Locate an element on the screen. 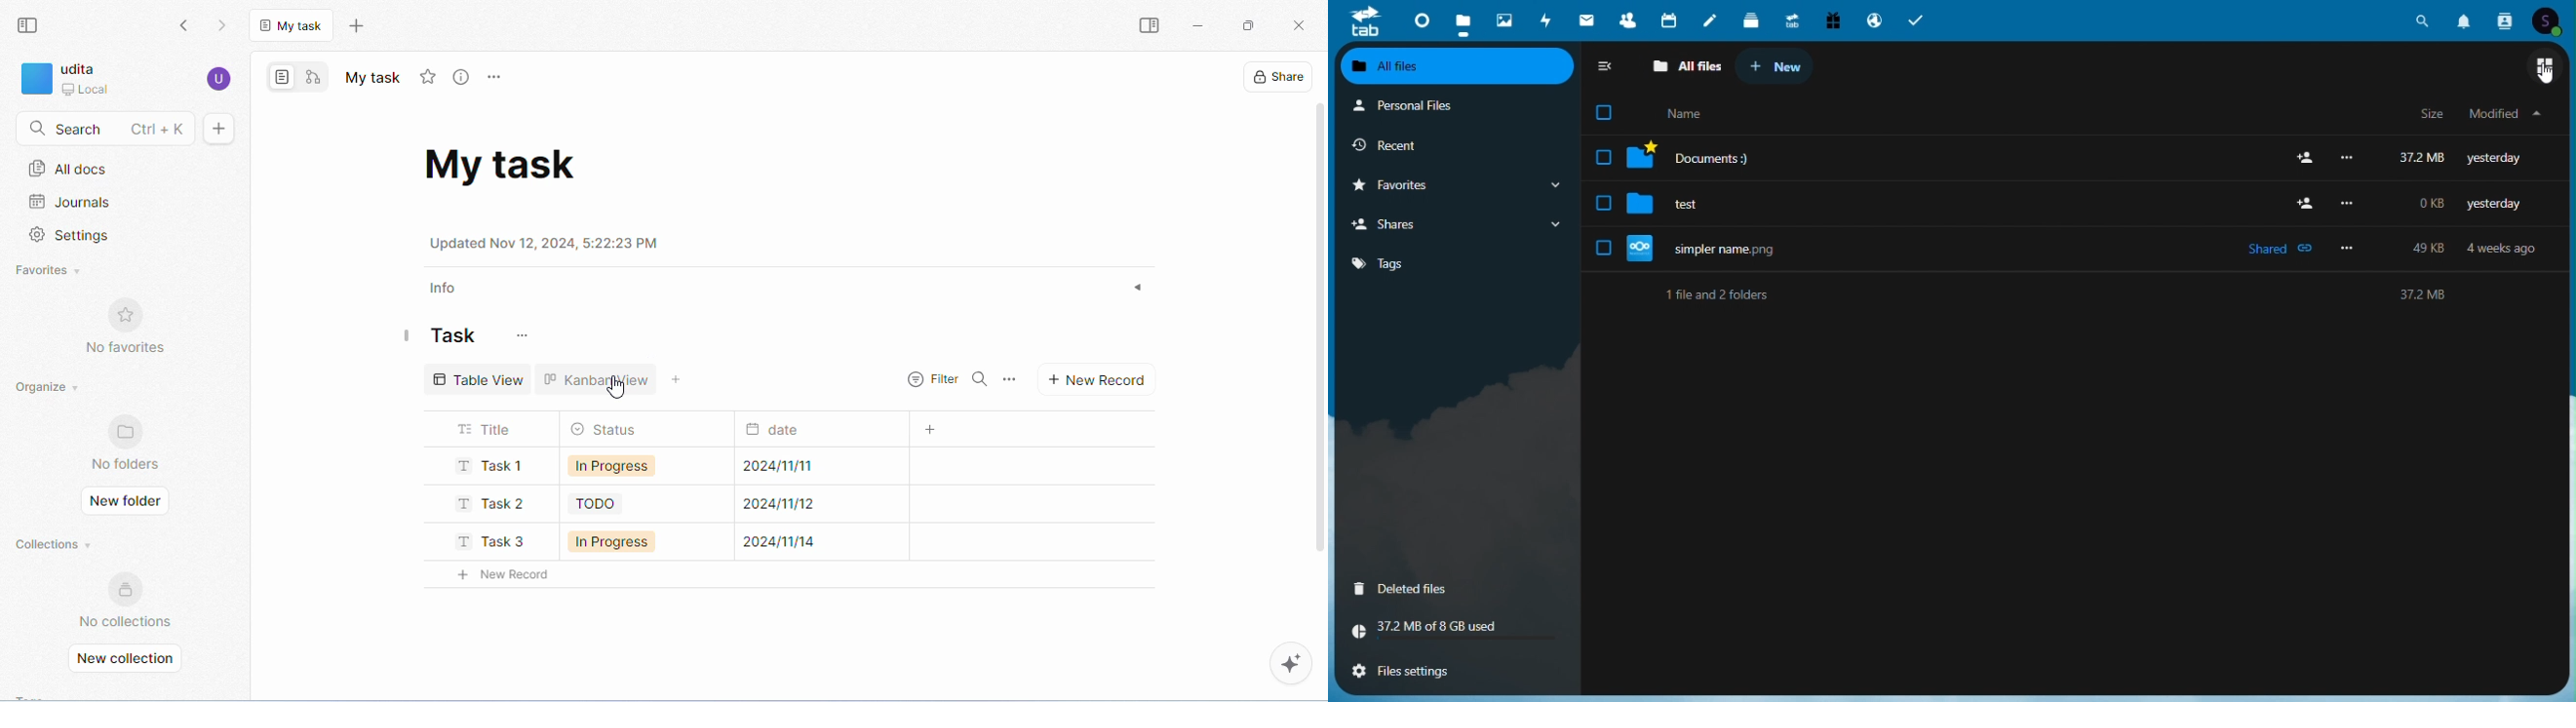 The width and height of the screenshot is (2576, 728). update time is located at coordinates (550, 244).